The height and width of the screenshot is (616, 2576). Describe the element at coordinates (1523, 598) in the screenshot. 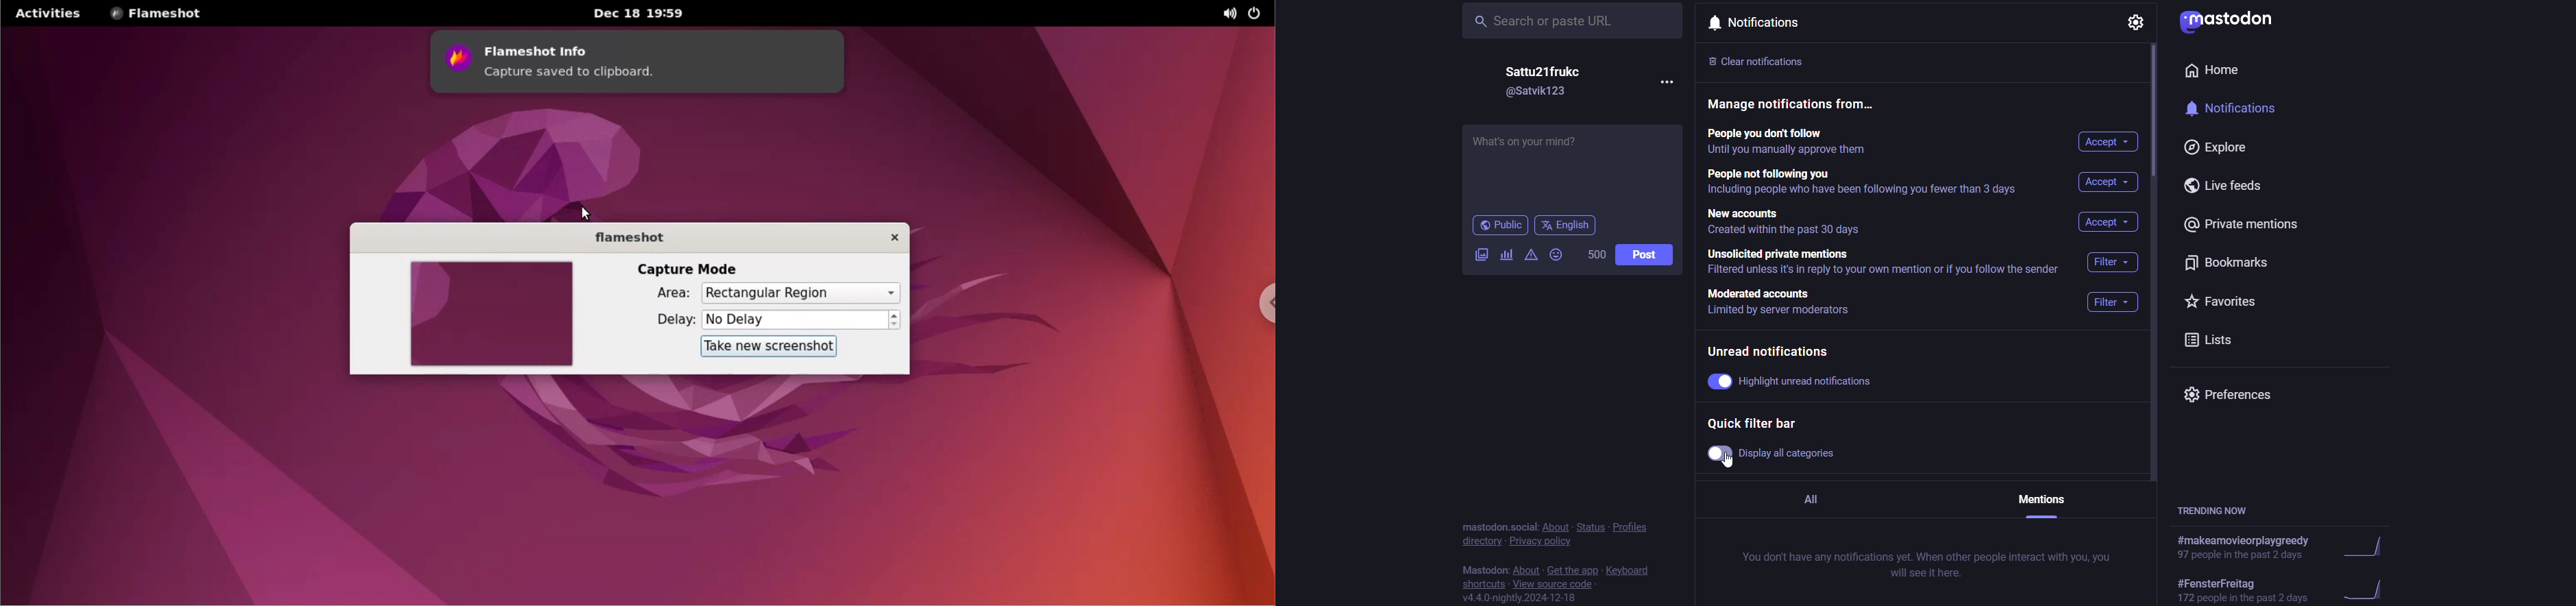

I see `v4.4.0-nightly.2024-12-18` at that location.